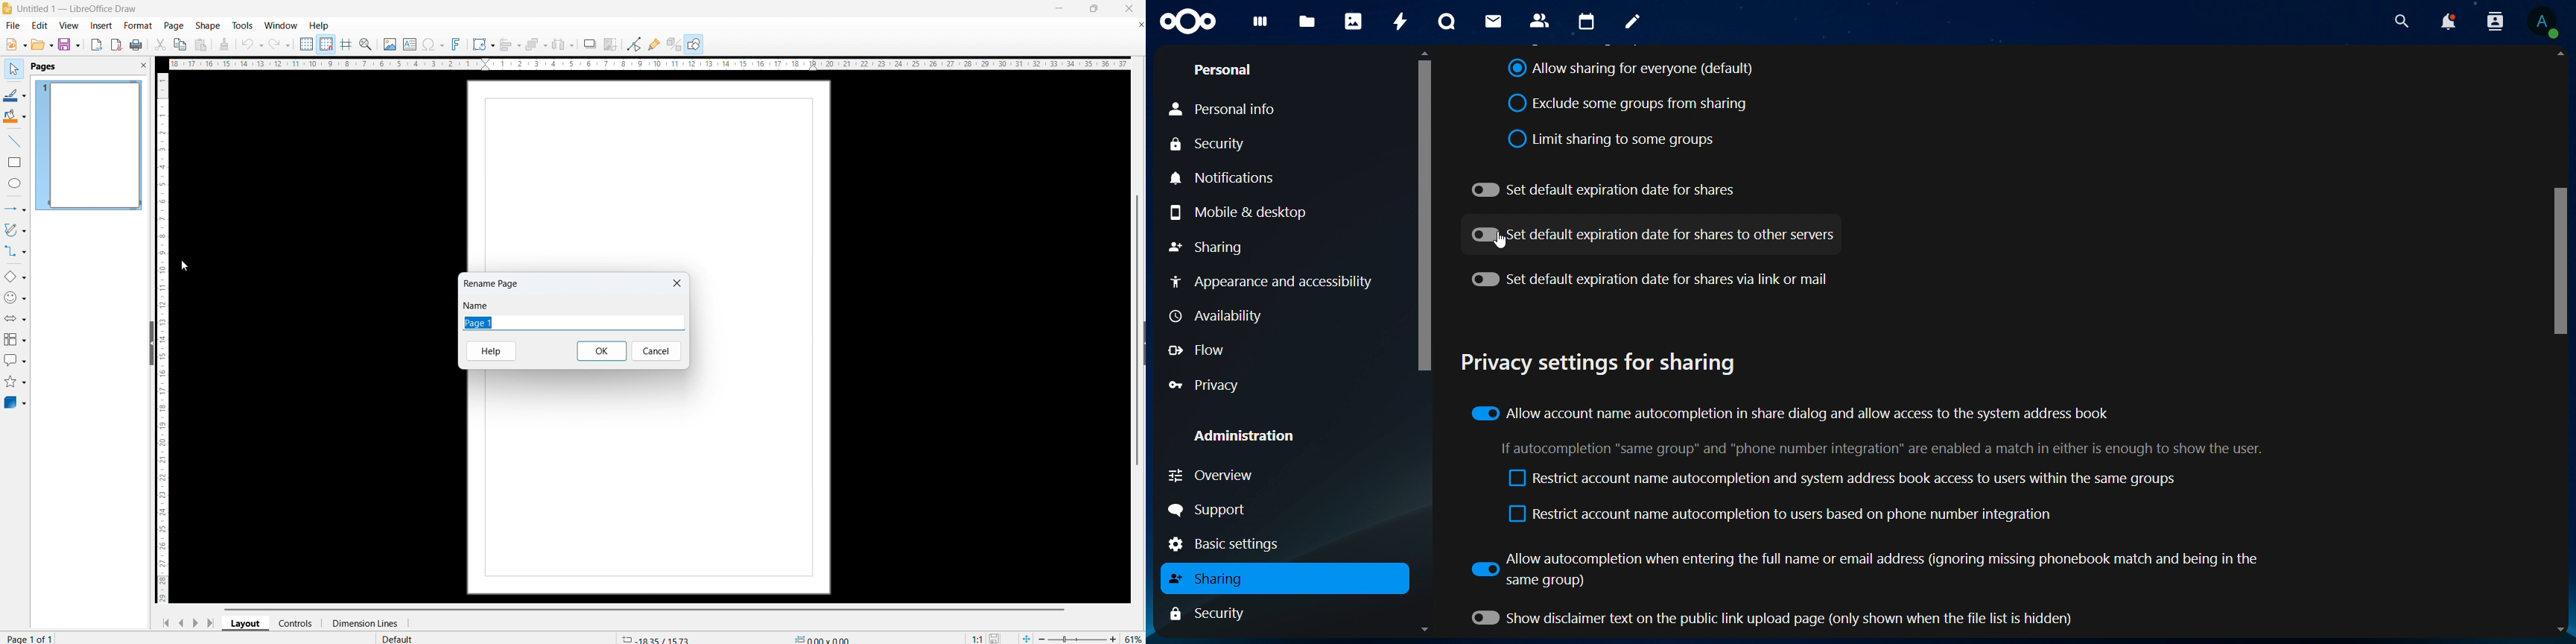 This screenshot has height=644, width=2576. I want to click on support, so click(1214, 510).